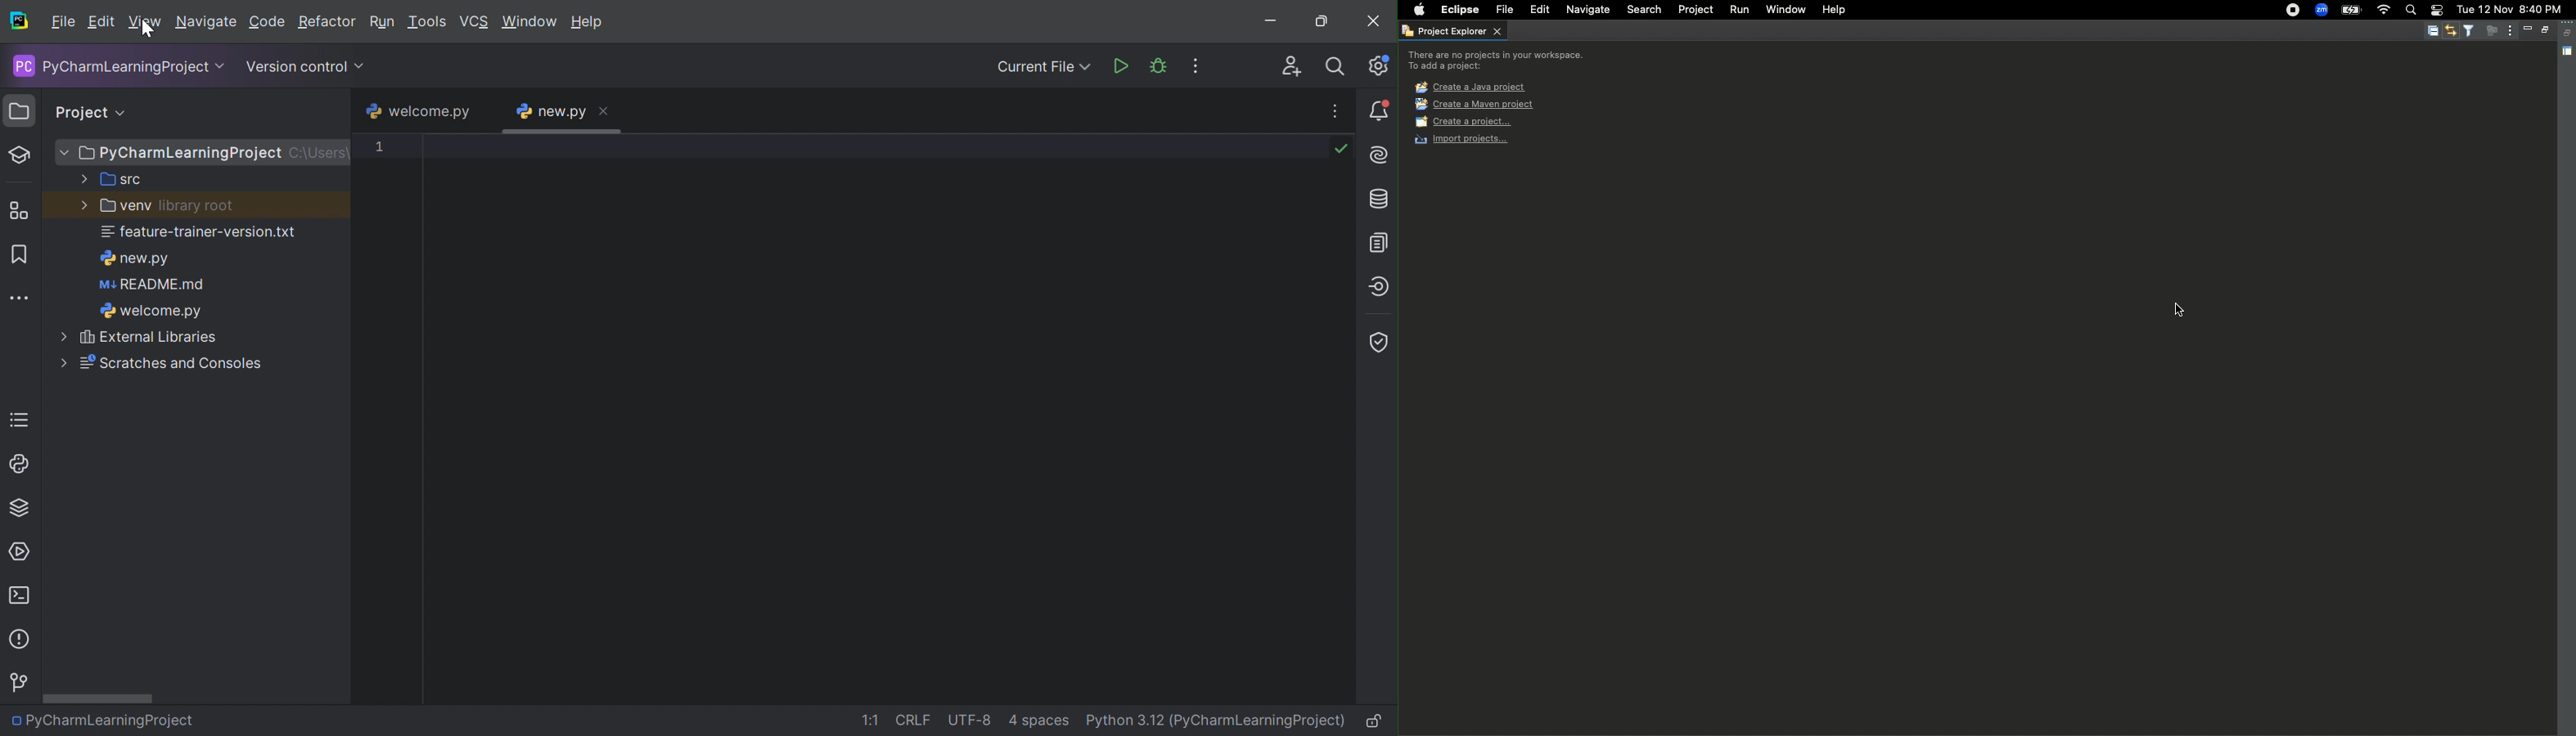  Describe the element at coordinates (1336, 108) in the screenshot. I see `Recent Files, Tab Actions, and More` at that location.